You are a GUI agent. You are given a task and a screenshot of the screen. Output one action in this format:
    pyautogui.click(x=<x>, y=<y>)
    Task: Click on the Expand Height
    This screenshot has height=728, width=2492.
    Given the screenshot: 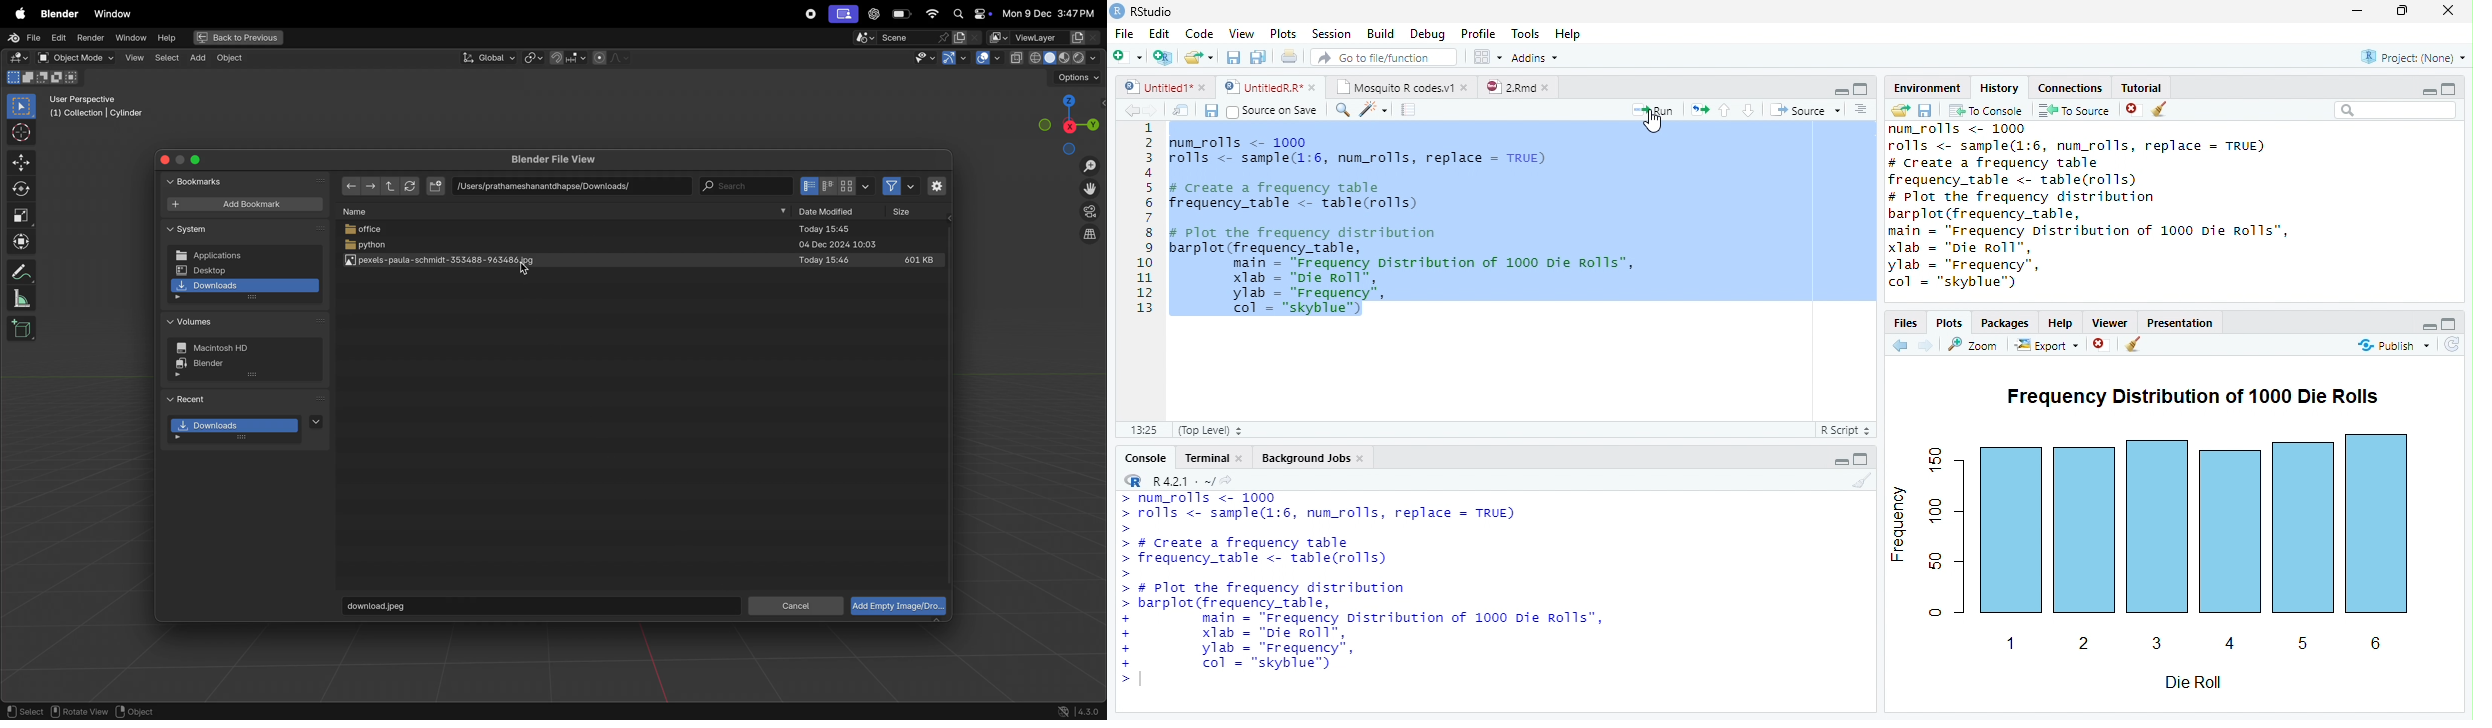 What is the action you would take?
    pyautogui.click(x=1862, y=459)
    